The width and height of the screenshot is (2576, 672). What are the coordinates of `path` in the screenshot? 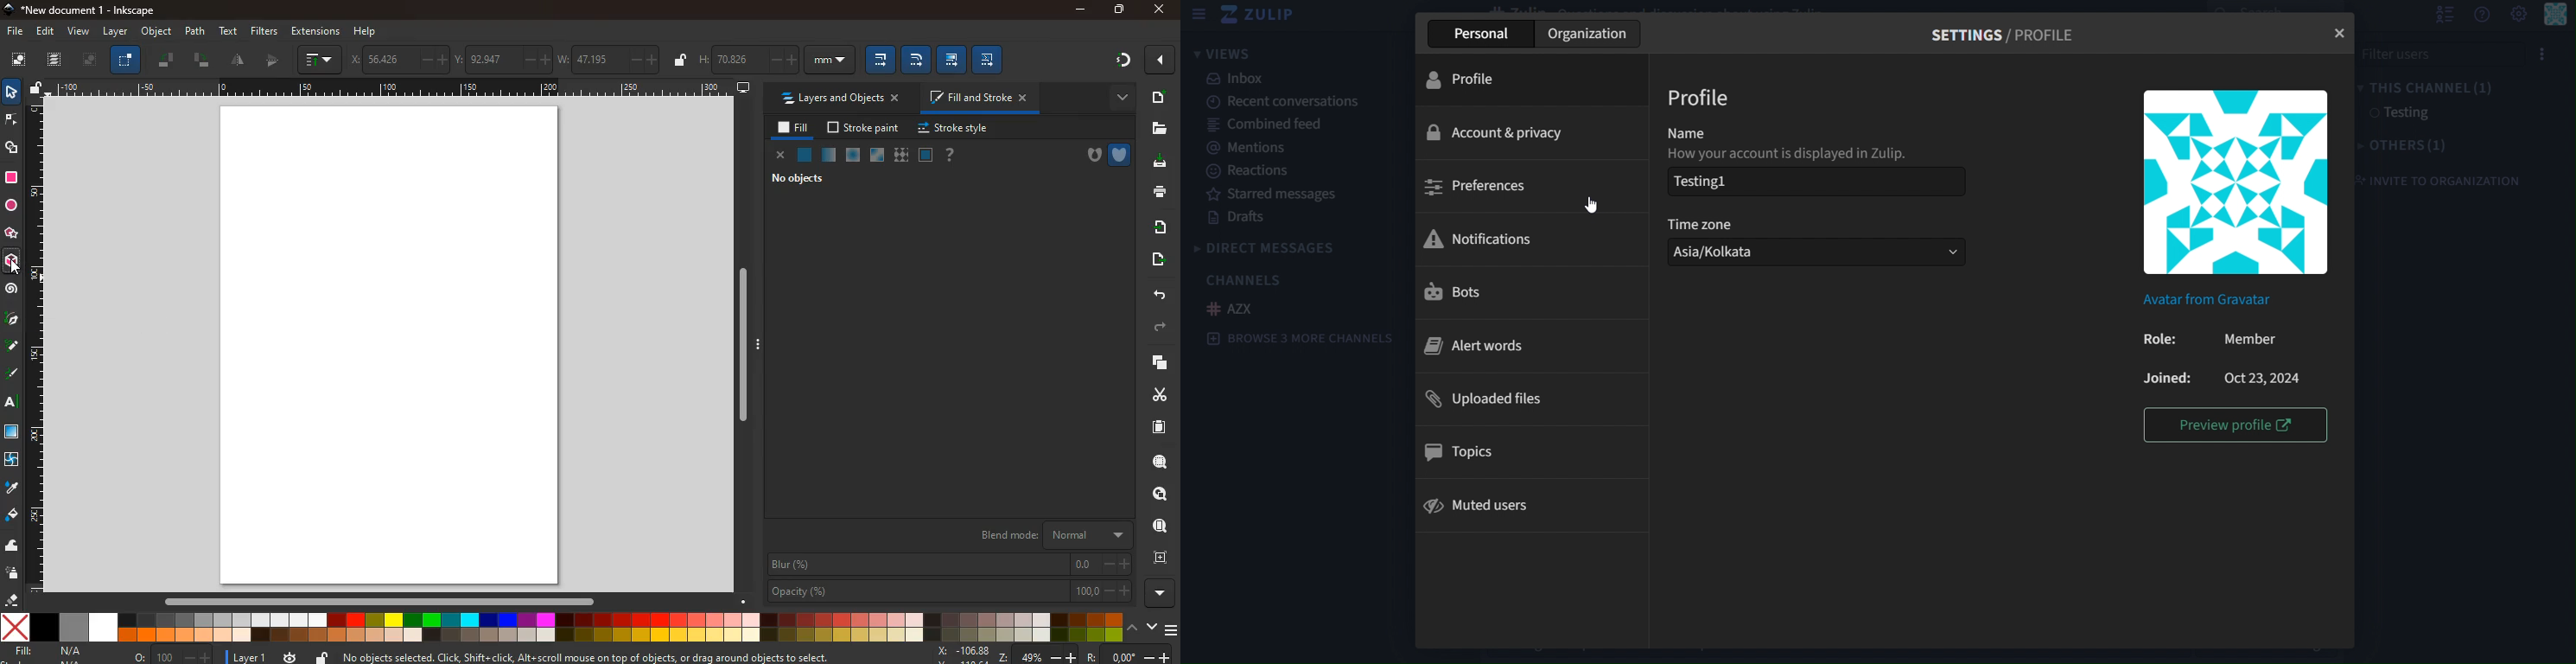 It's located at (195, 30).